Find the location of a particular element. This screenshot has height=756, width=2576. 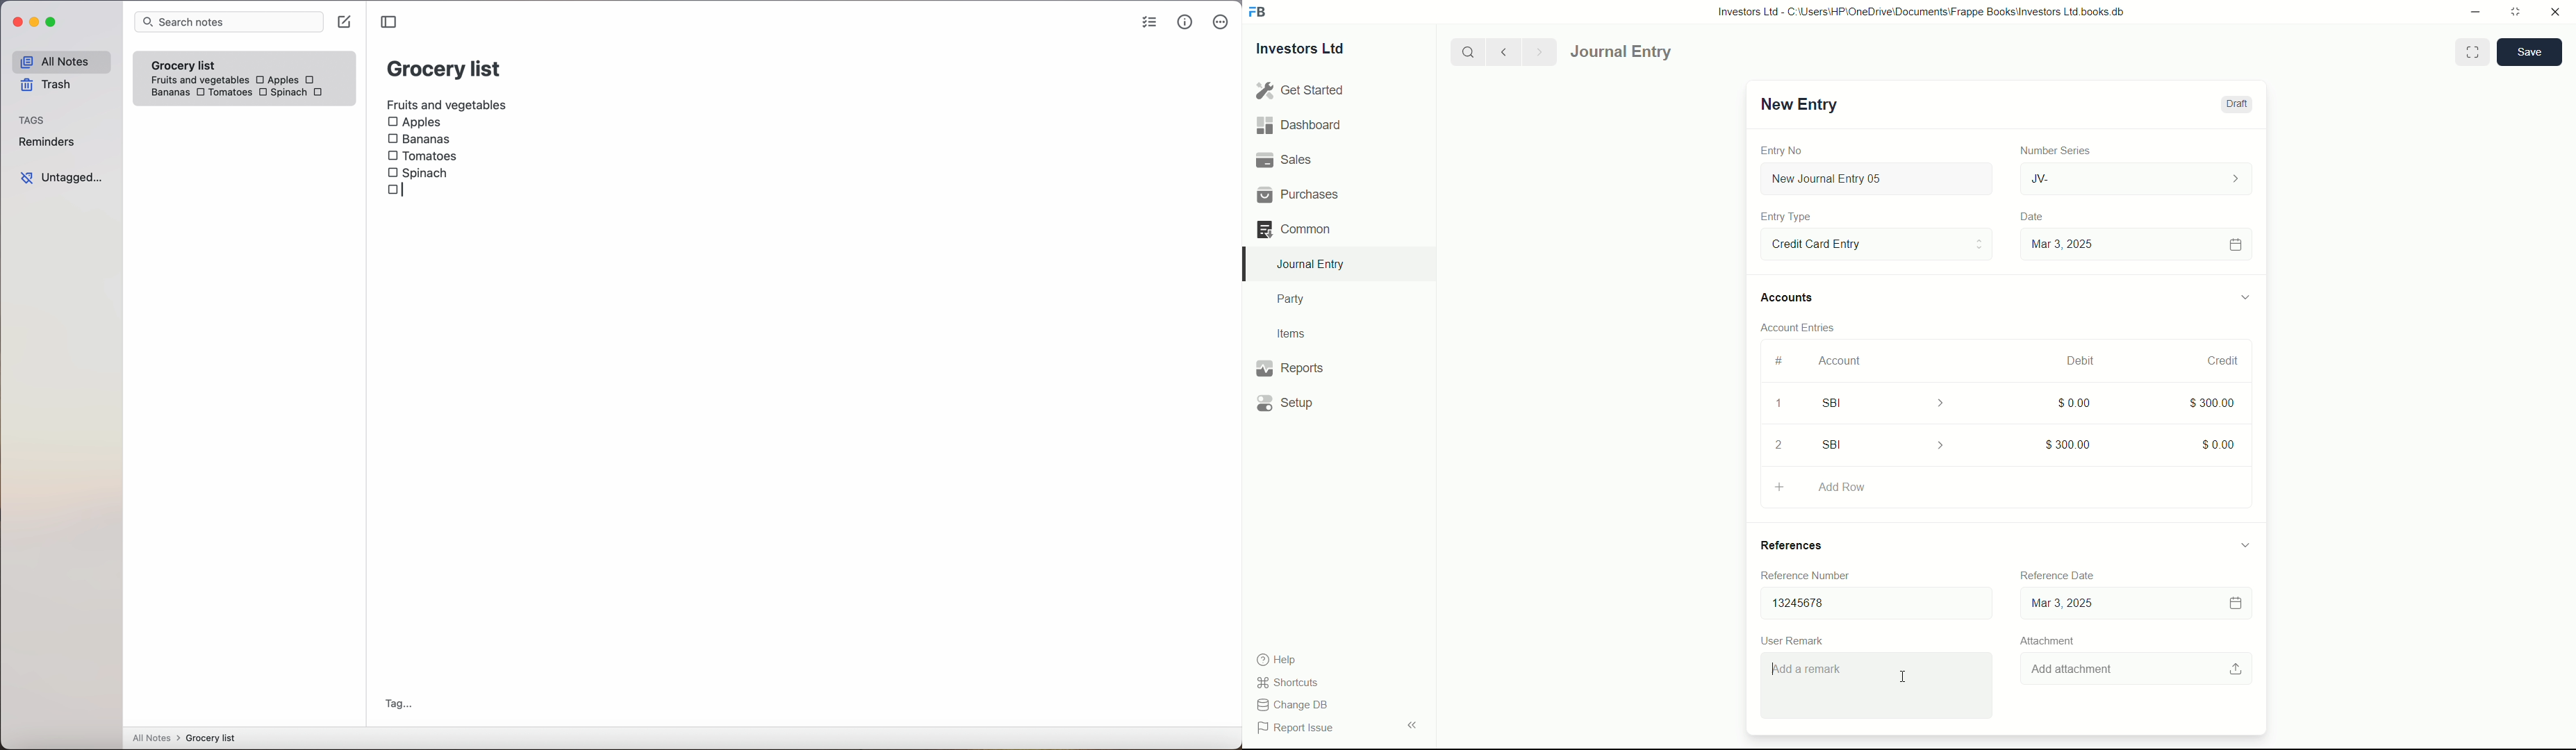

Account is located at coordinates (1840, 360).